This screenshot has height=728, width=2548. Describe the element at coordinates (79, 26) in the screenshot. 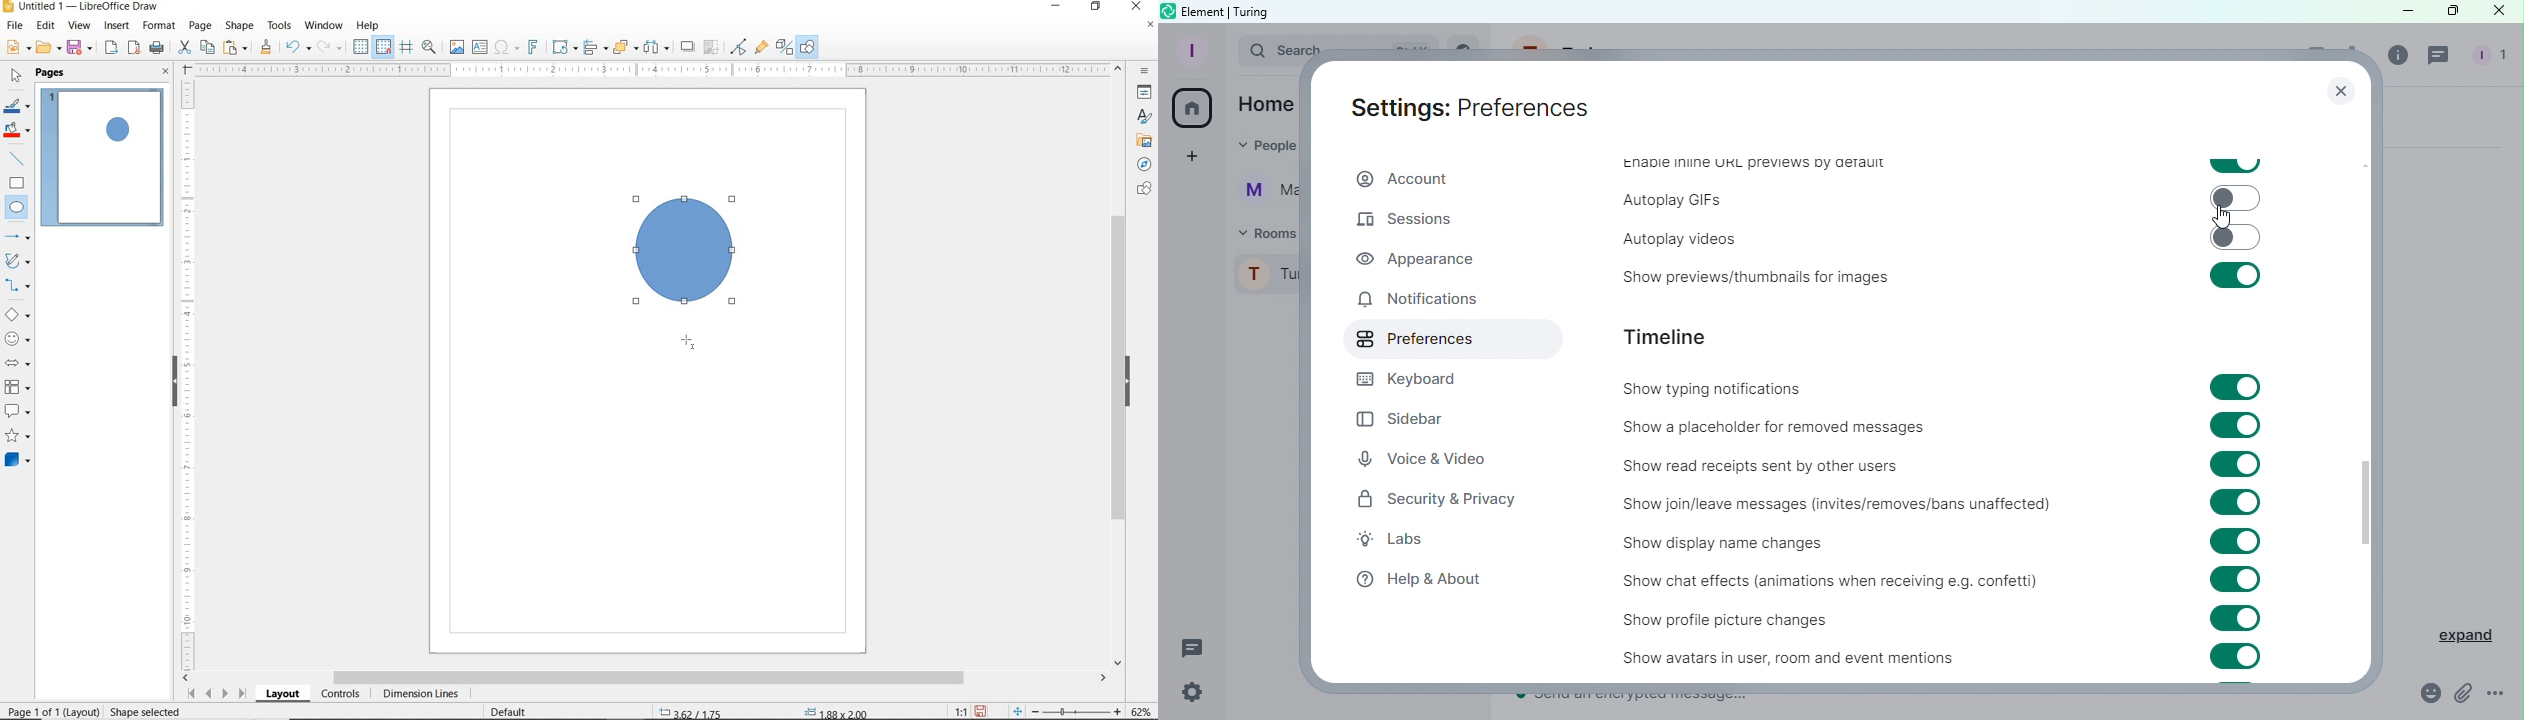

I see `VIEW` at that location.